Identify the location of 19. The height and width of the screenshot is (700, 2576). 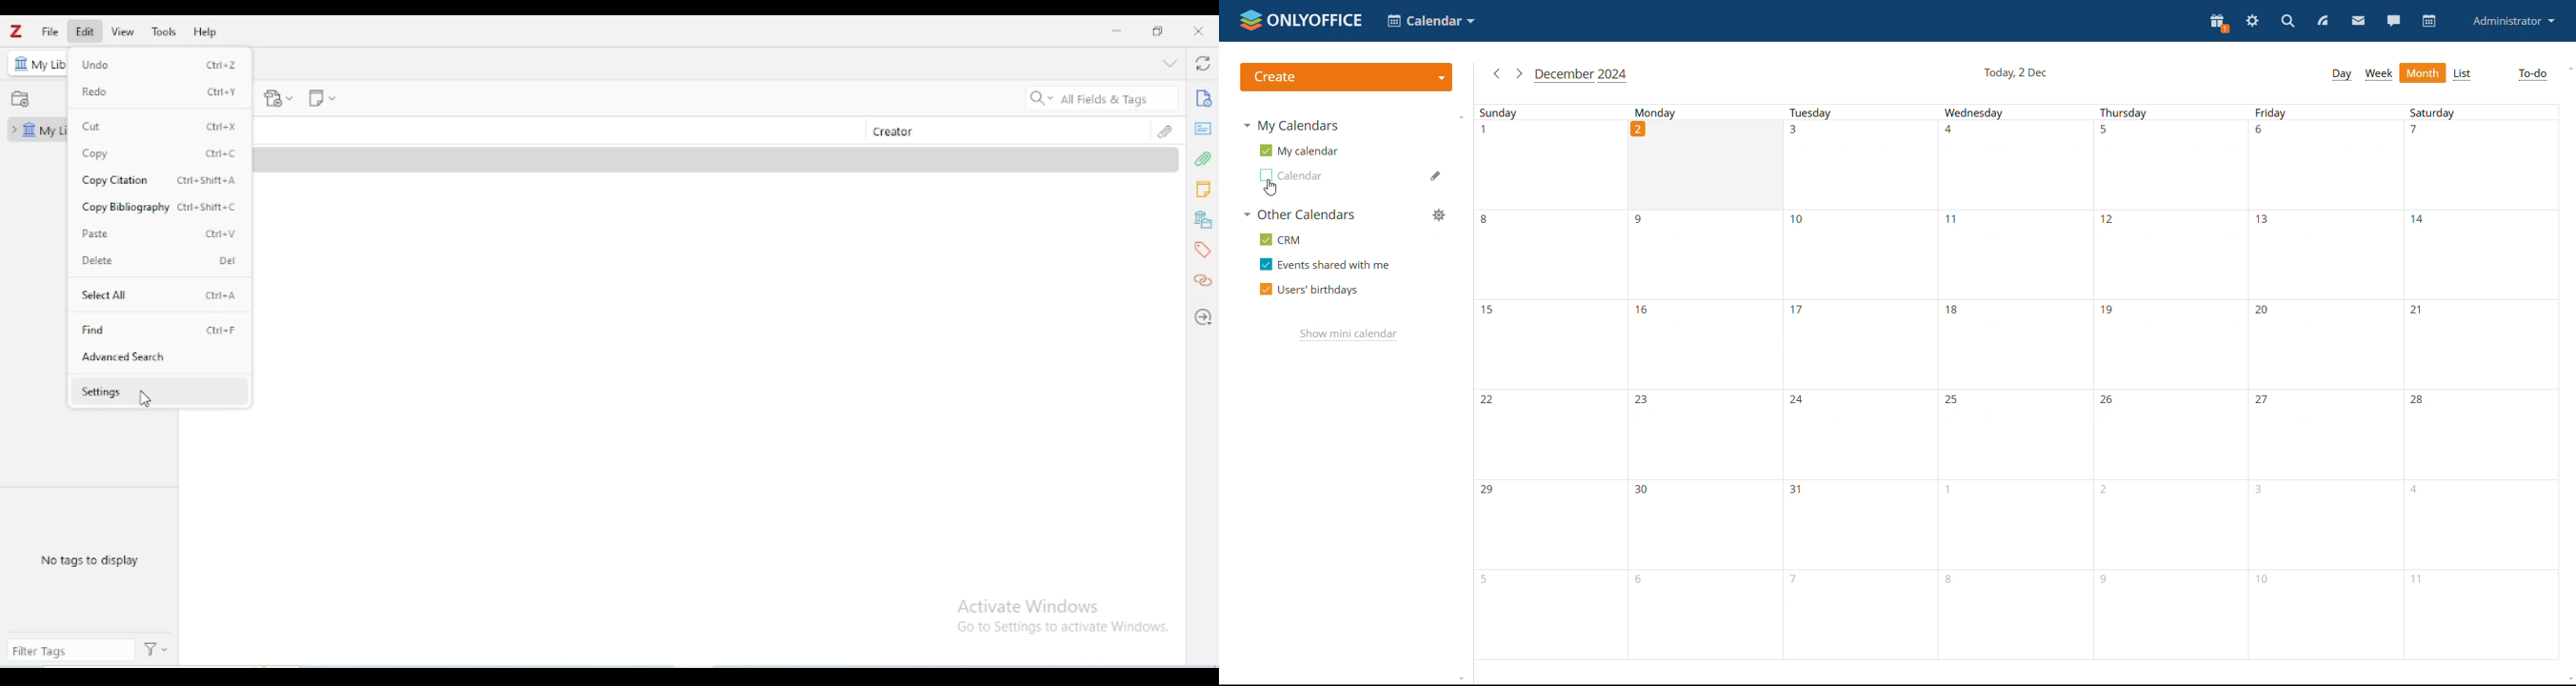
(2171, 348).